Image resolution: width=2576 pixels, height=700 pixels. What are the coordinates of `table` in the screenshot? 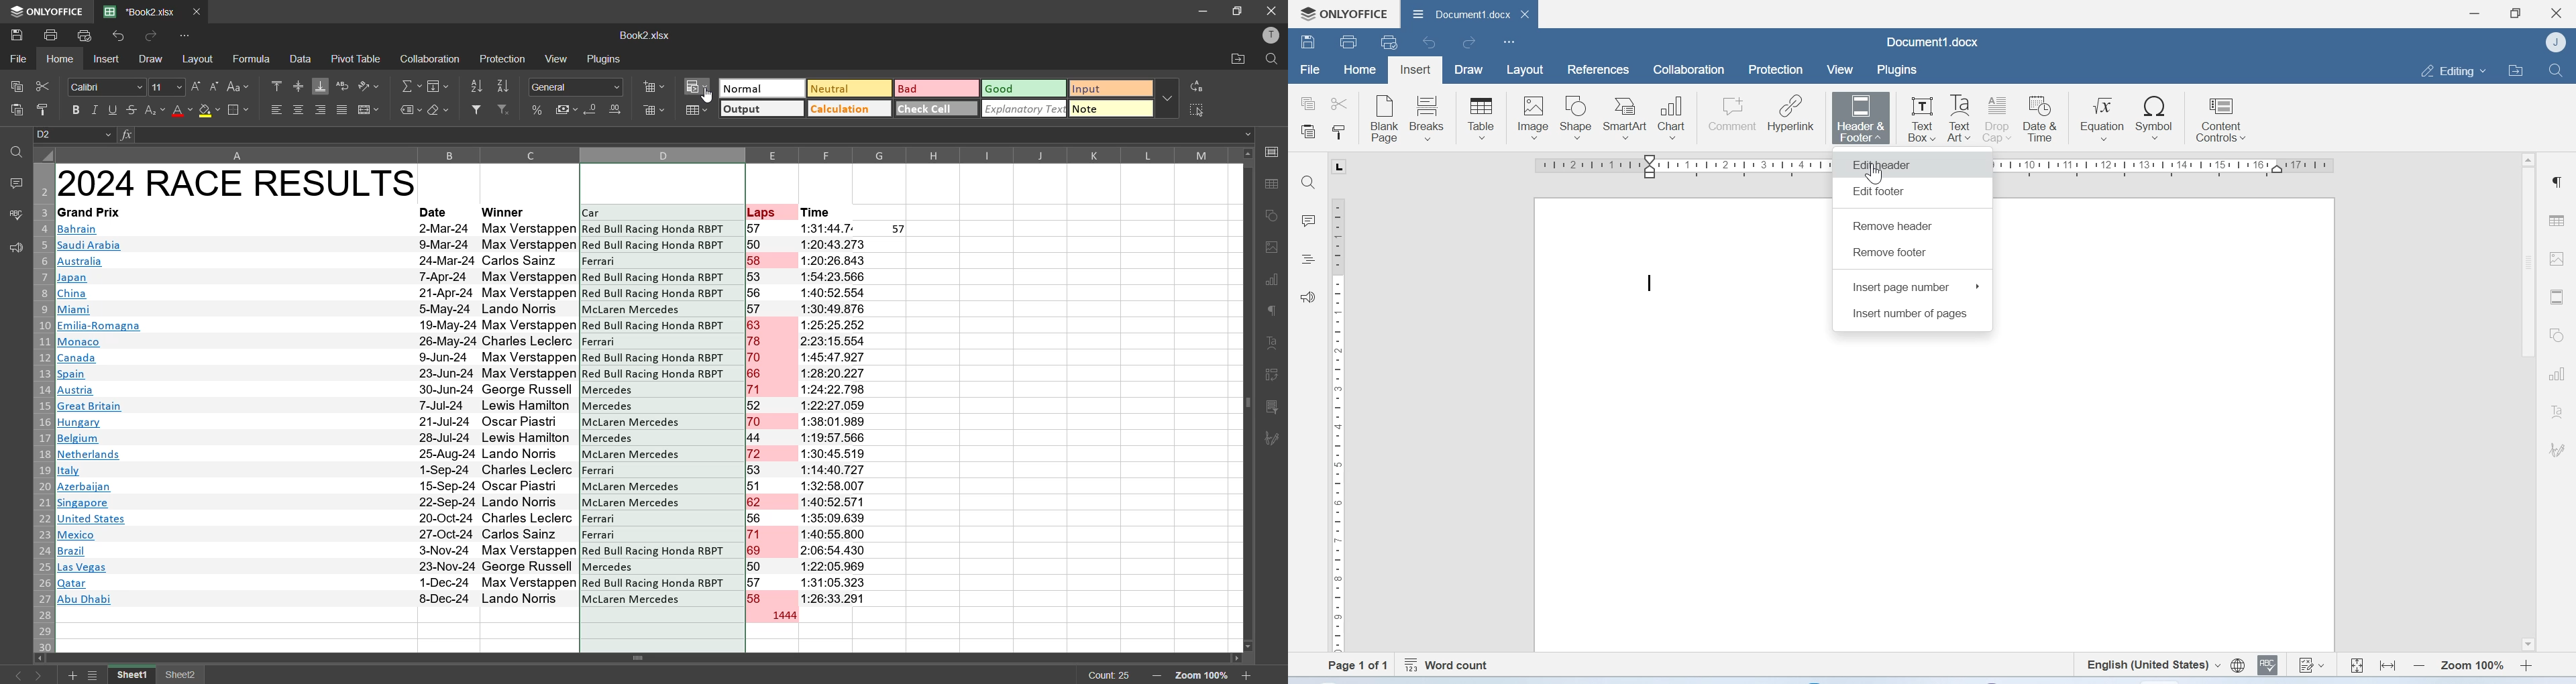 It's located at (1275, 184).